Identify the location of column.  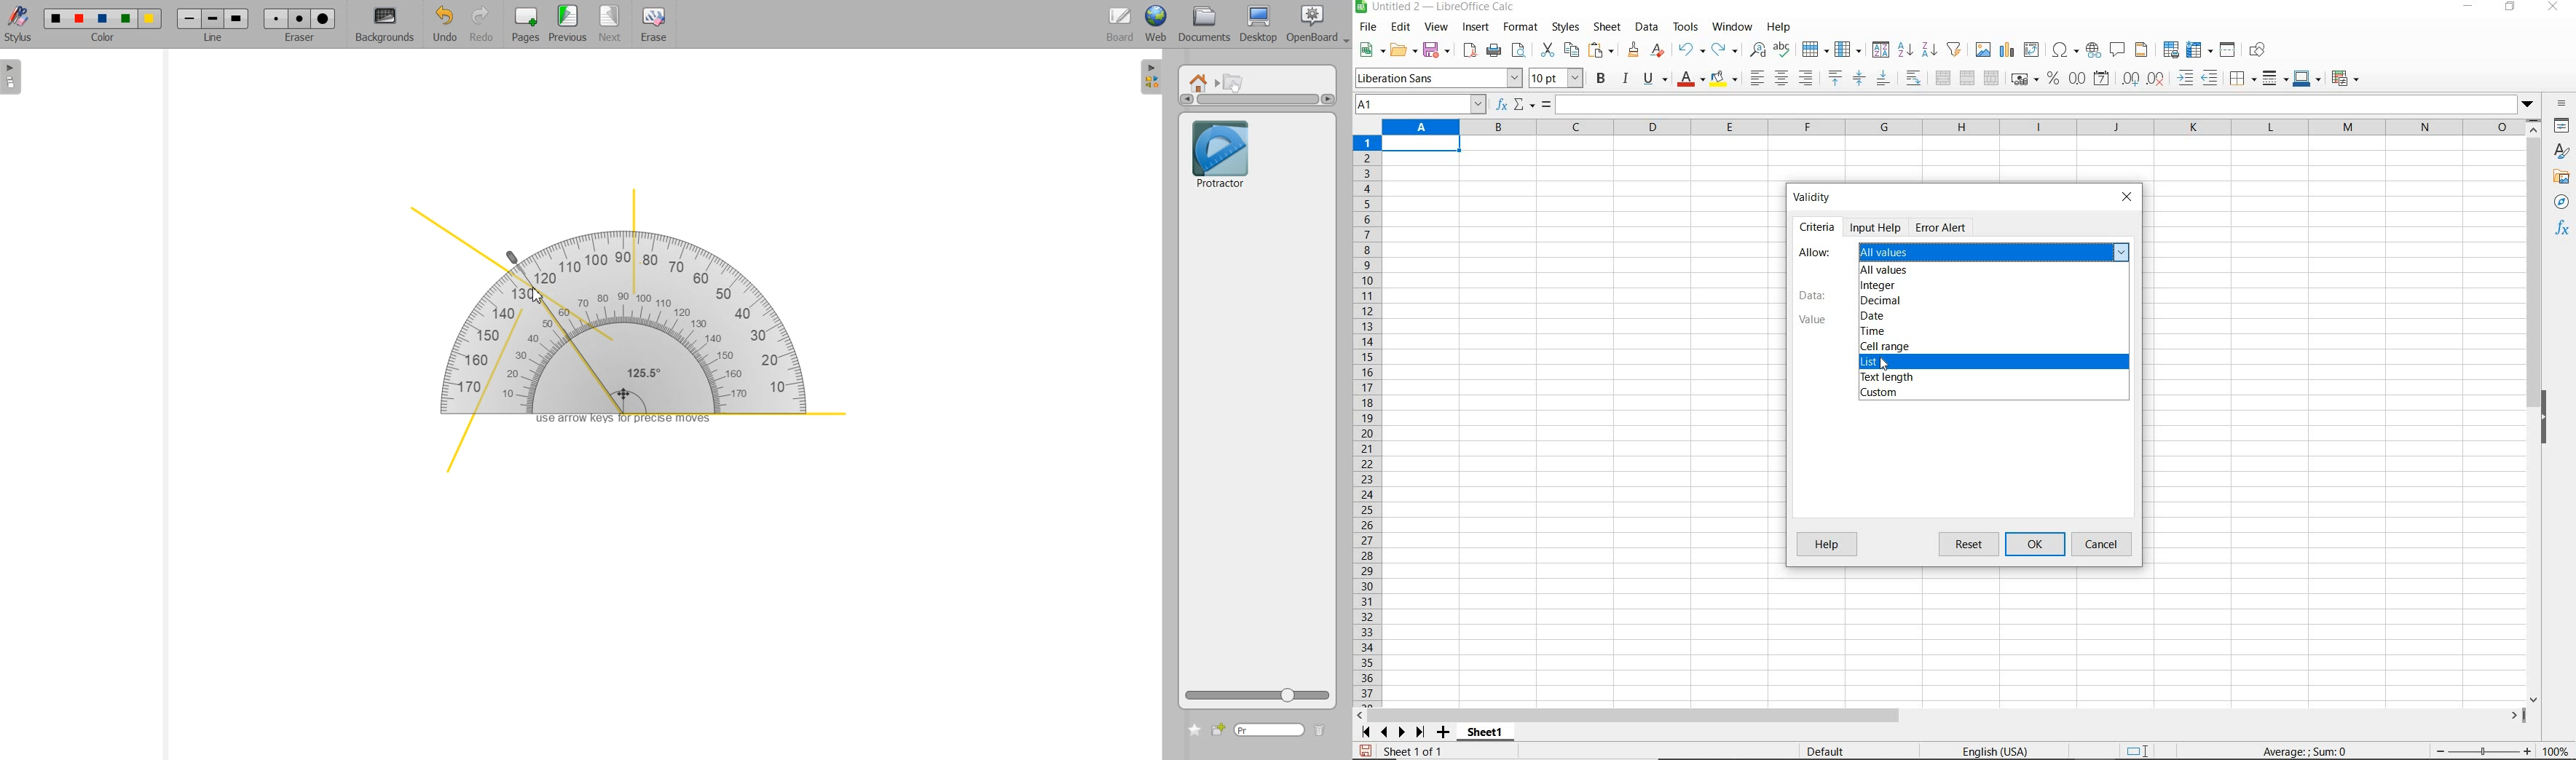
(1849, 50).